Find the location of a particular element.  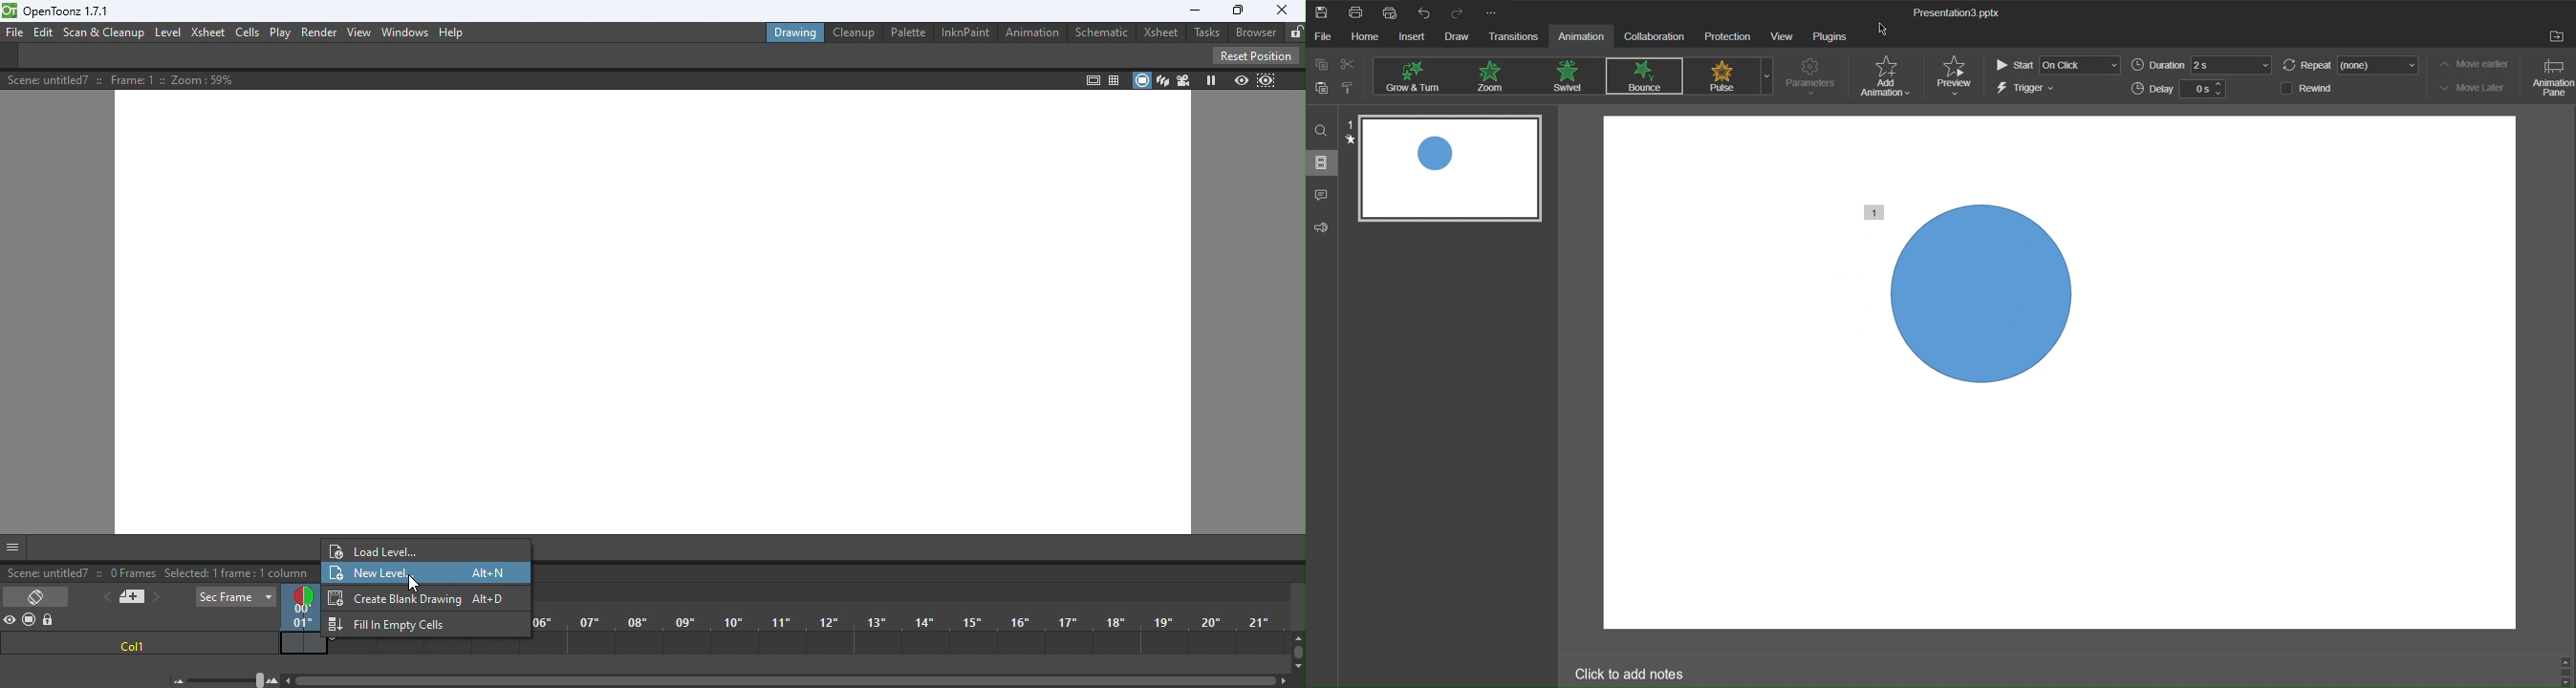

Delay: is located at coordinates (2153, 90).